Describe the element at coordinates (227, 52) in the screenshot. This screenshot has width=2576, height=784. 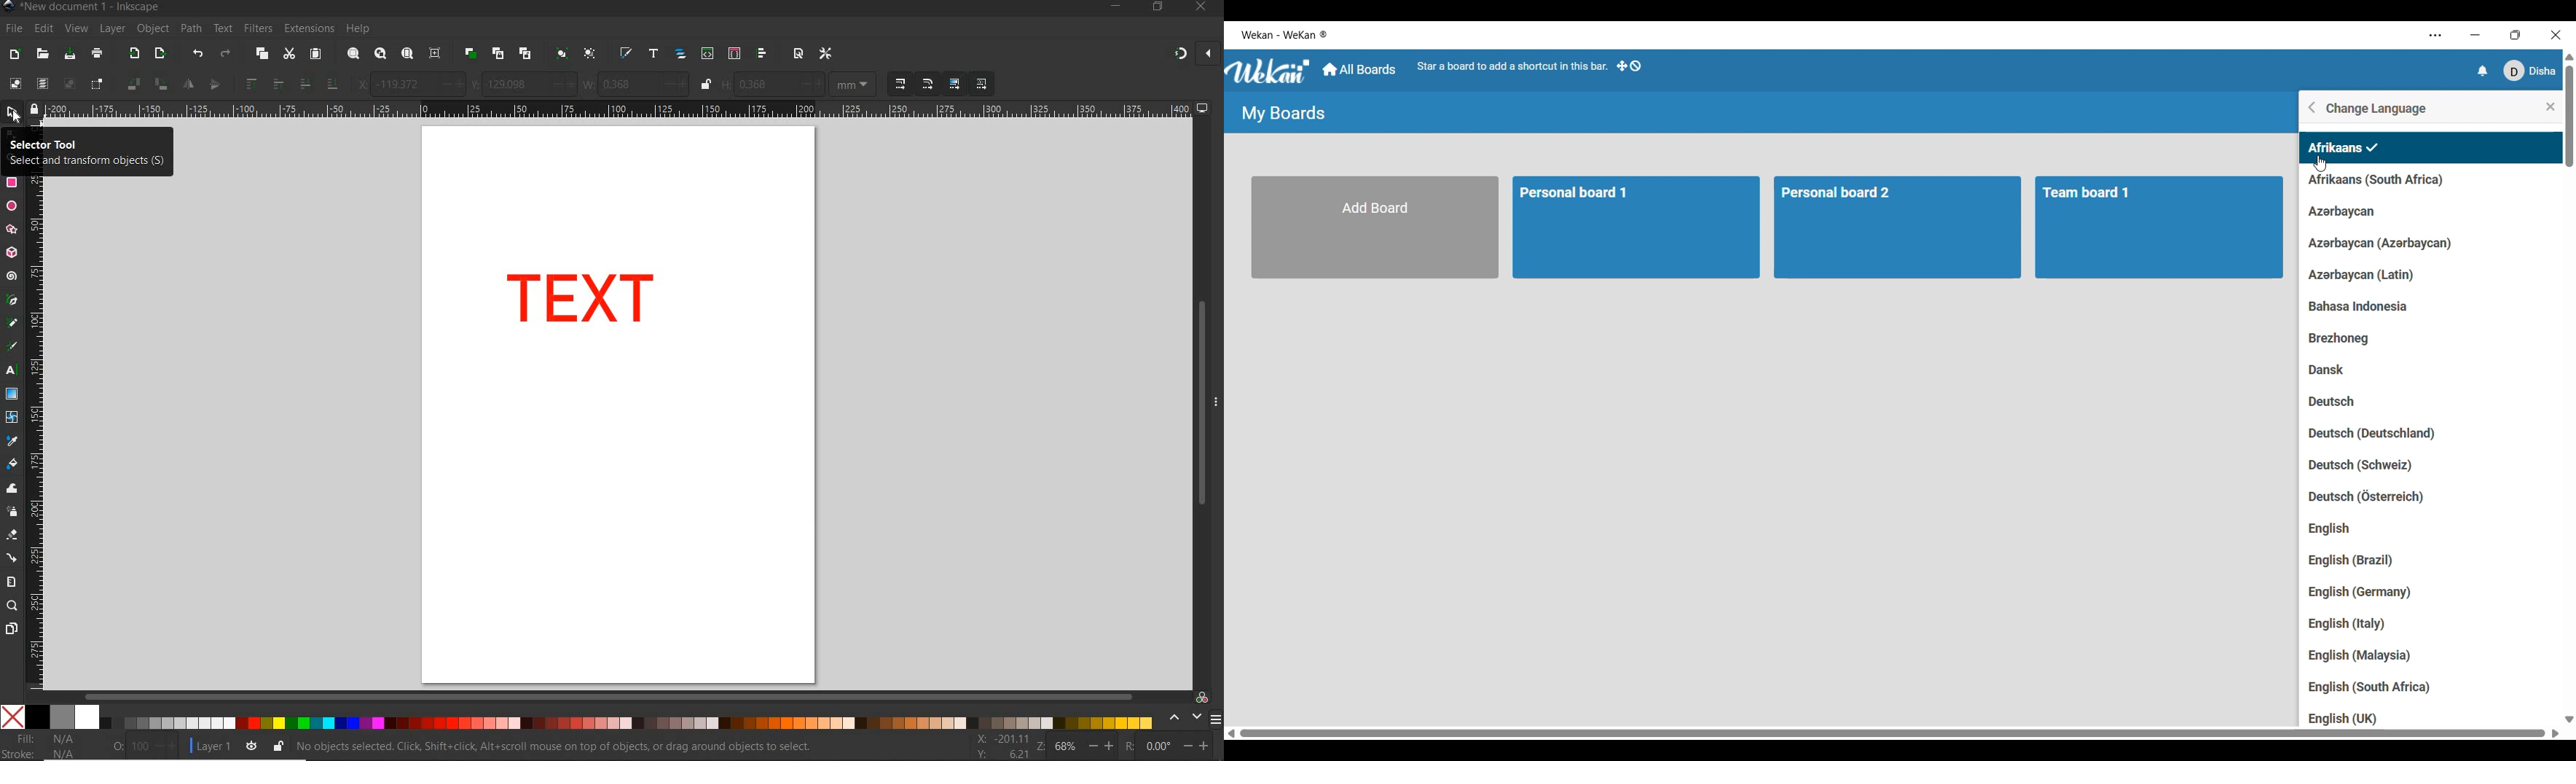
I see `REDO` at that location.